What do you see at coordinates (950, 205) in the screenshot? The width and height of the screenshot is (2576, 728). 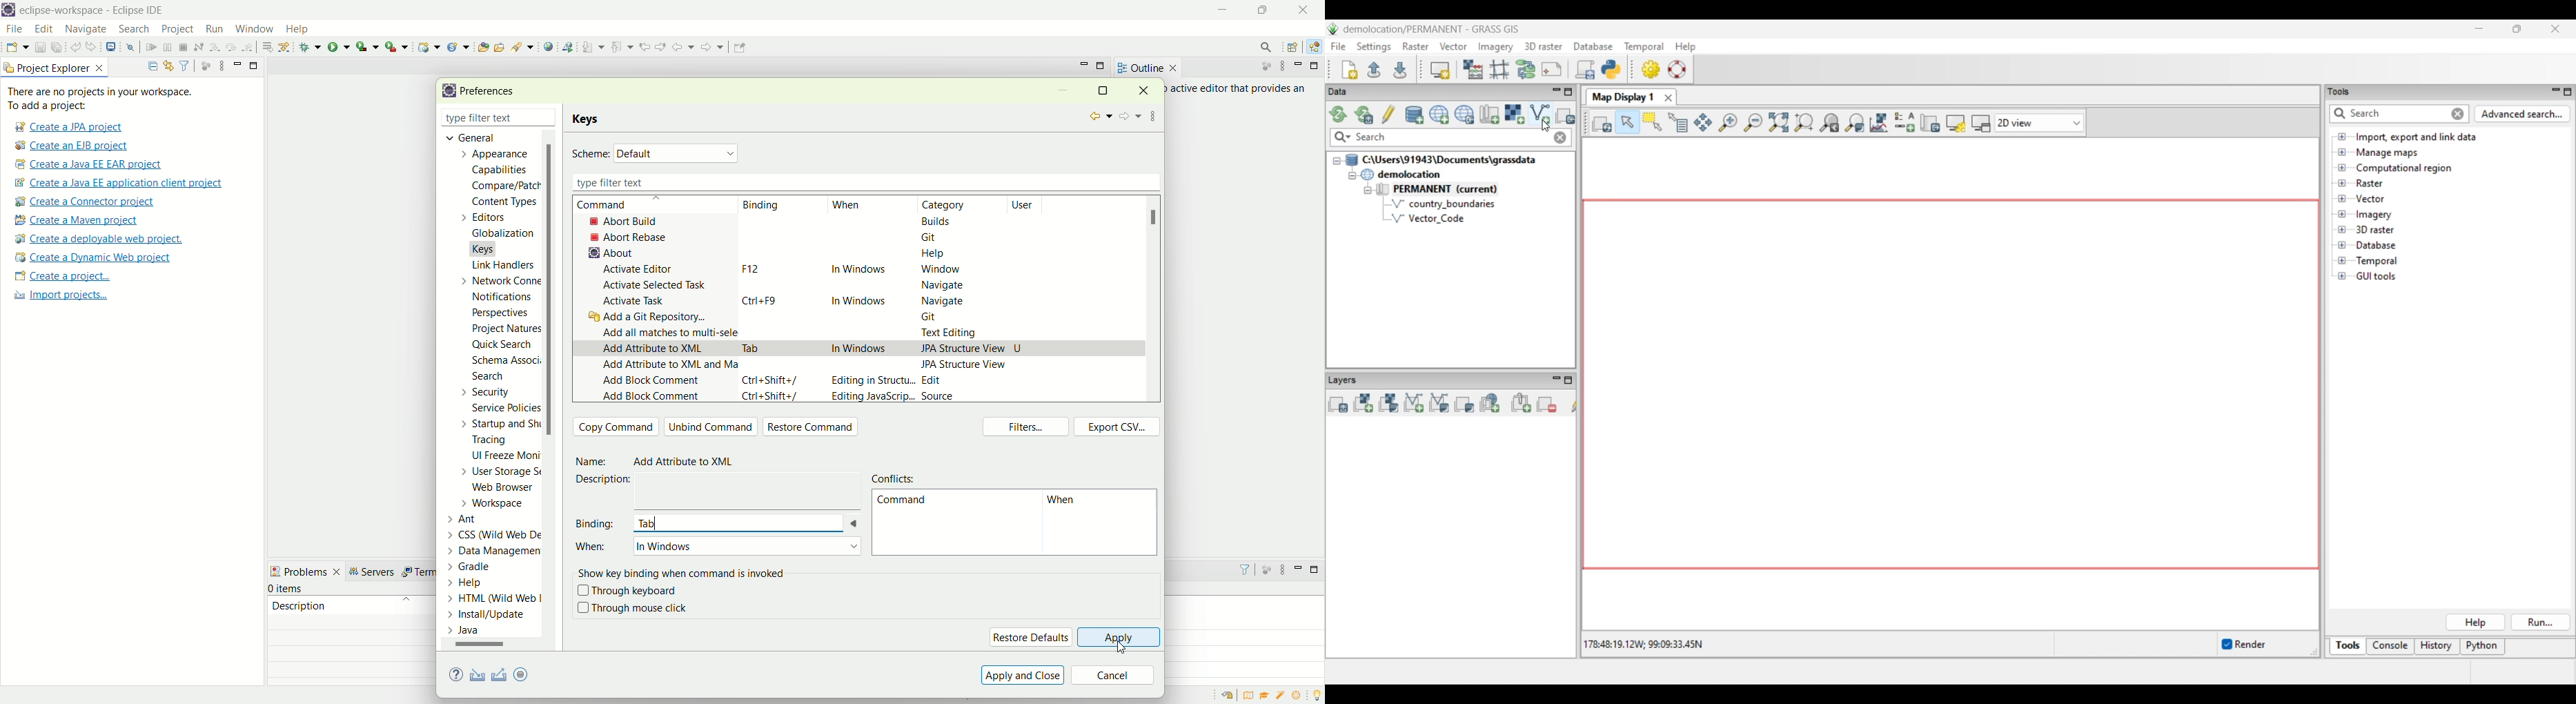 I see `category` at bounding box center [950, 205].